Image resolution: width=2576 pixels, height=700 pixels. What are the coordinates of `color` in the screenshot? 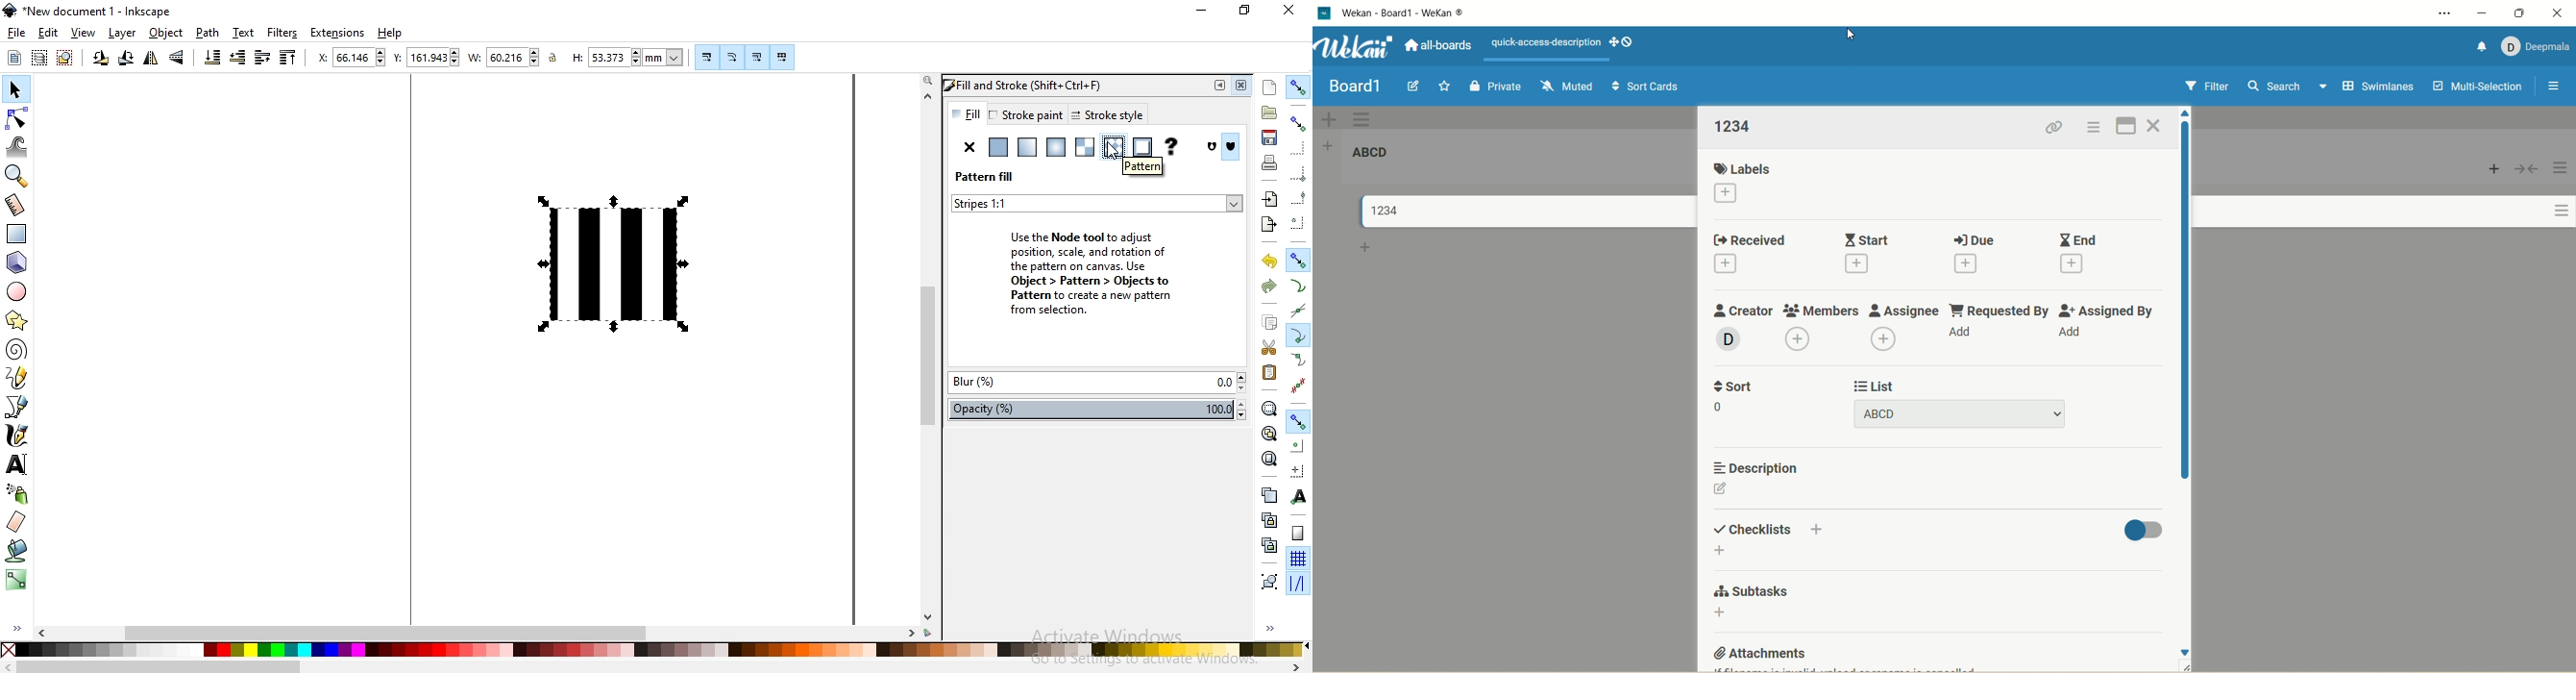 It's located at (652, 650).